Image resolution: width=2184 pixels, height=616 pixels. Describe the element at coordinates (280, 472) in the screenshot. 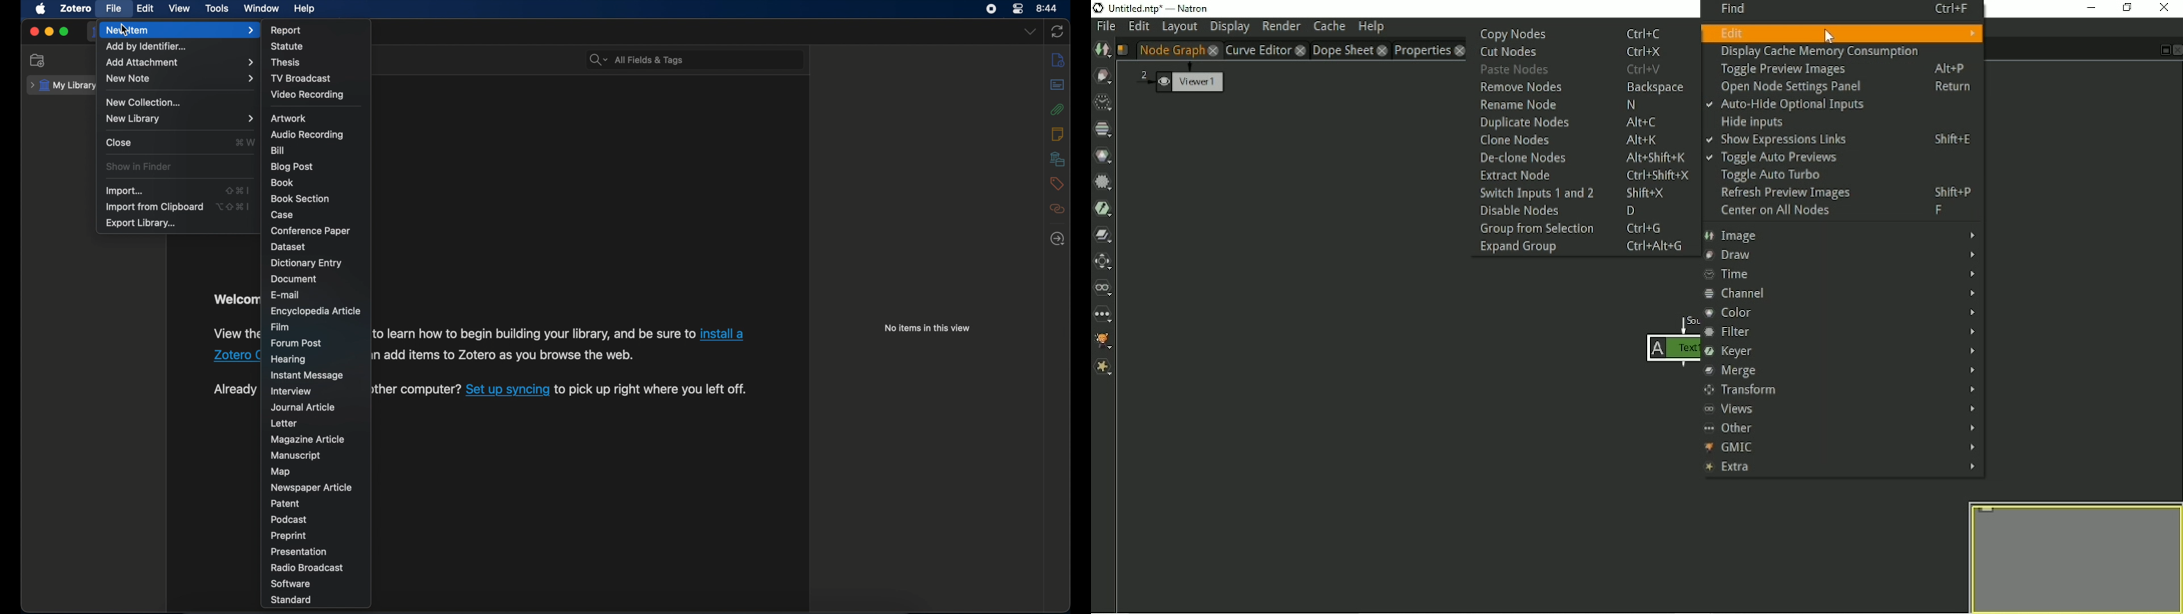

I see `map` at that location.